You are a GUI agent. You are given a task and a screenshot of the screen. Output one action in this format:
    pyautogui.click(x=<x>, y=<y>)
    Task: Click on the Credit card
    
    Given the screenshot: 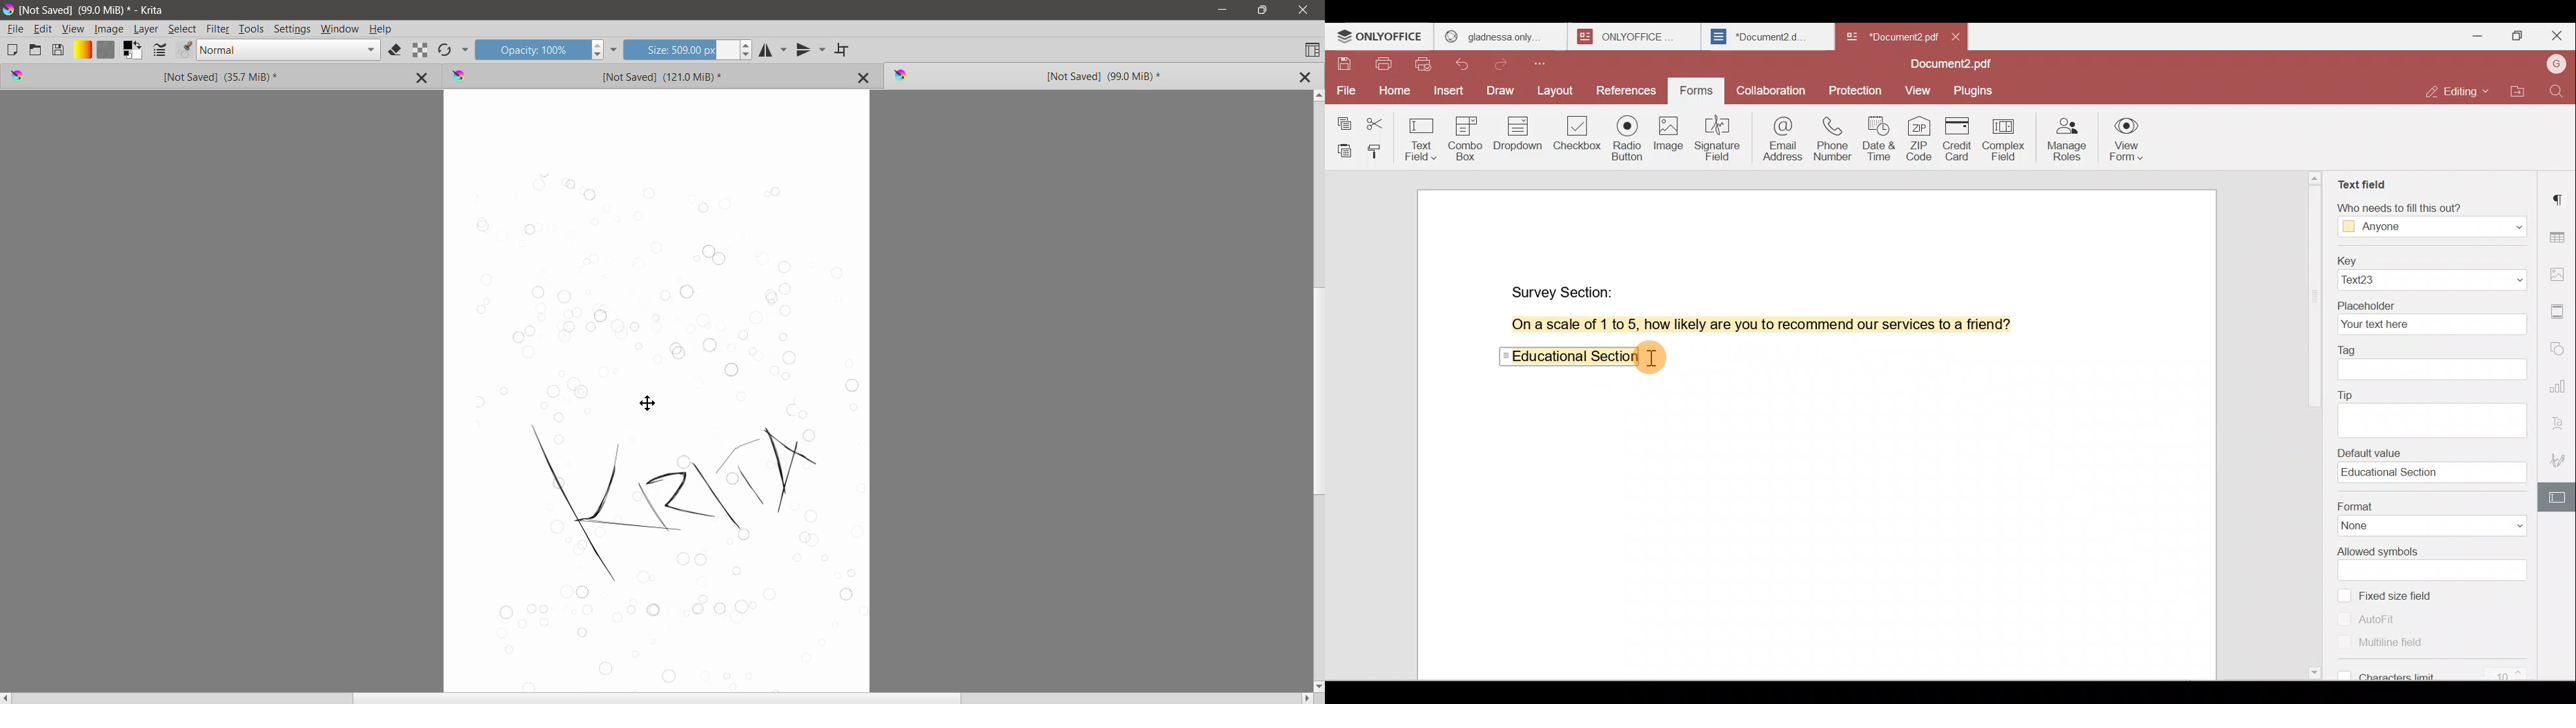 What is the action you would take?
    pyautogui.click(x=1961, y=139)
    